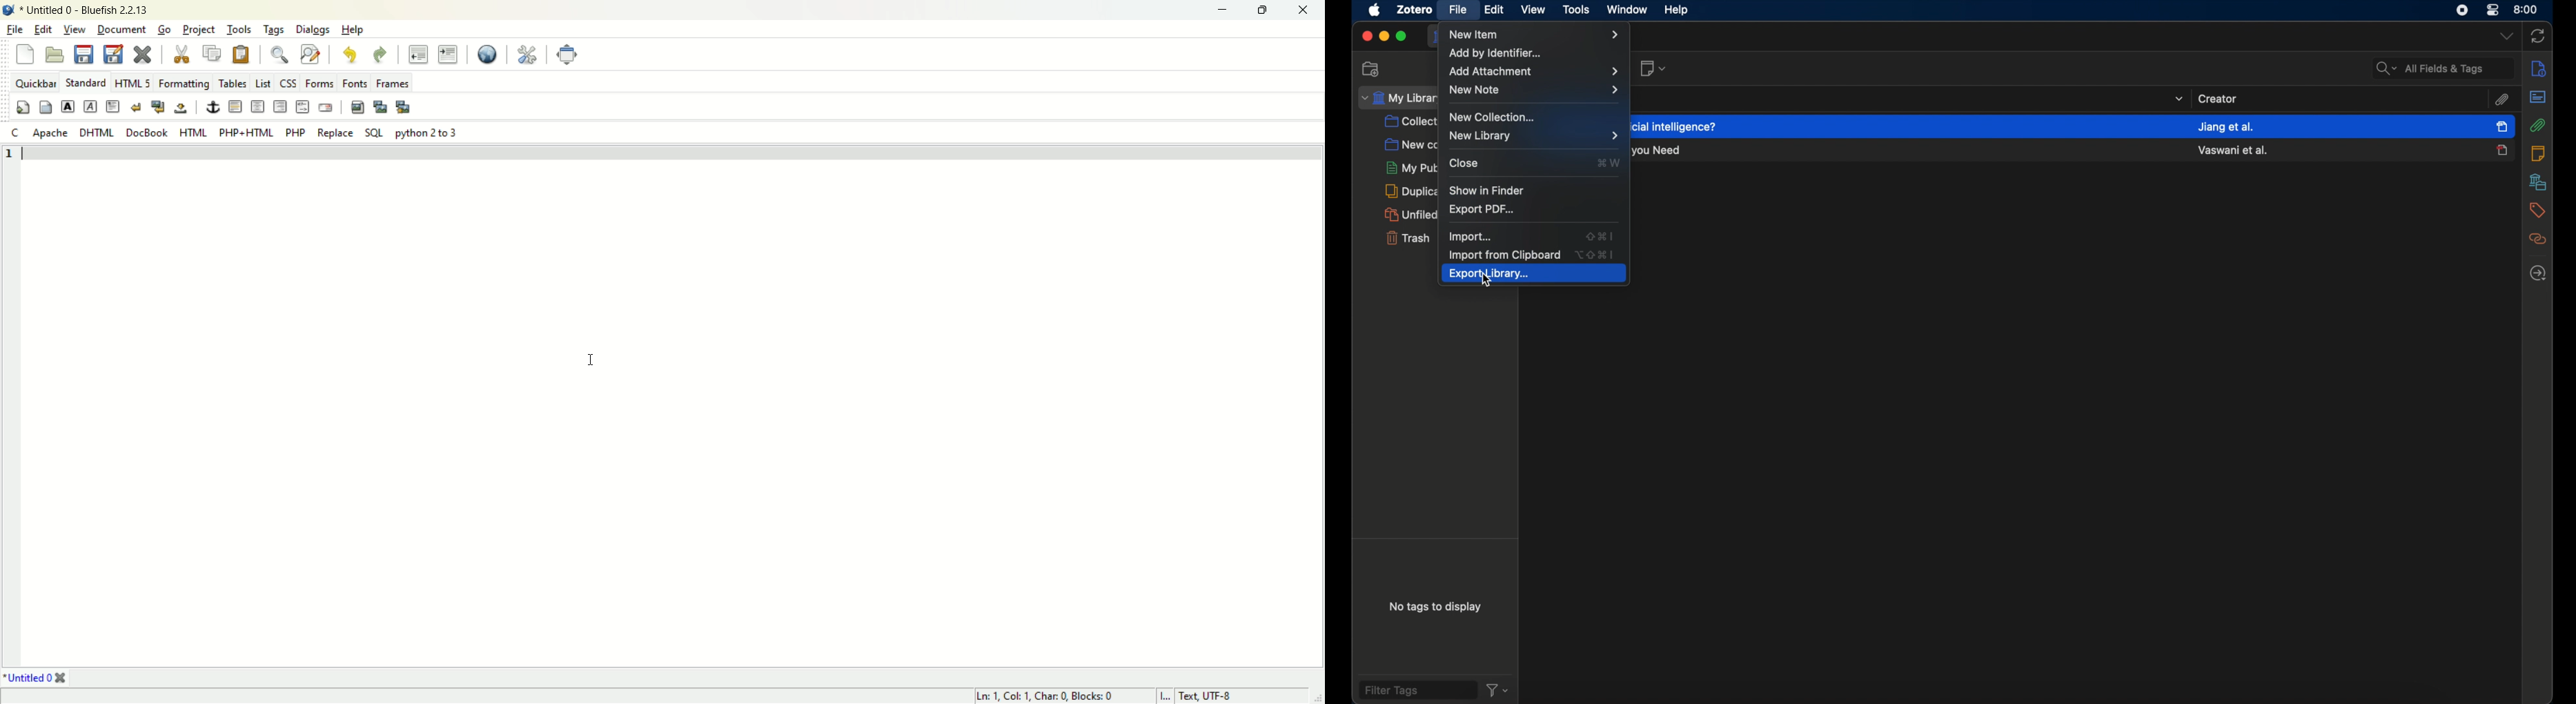 The image size is (2576, 728). I want to click on unident, so click(417, 55).